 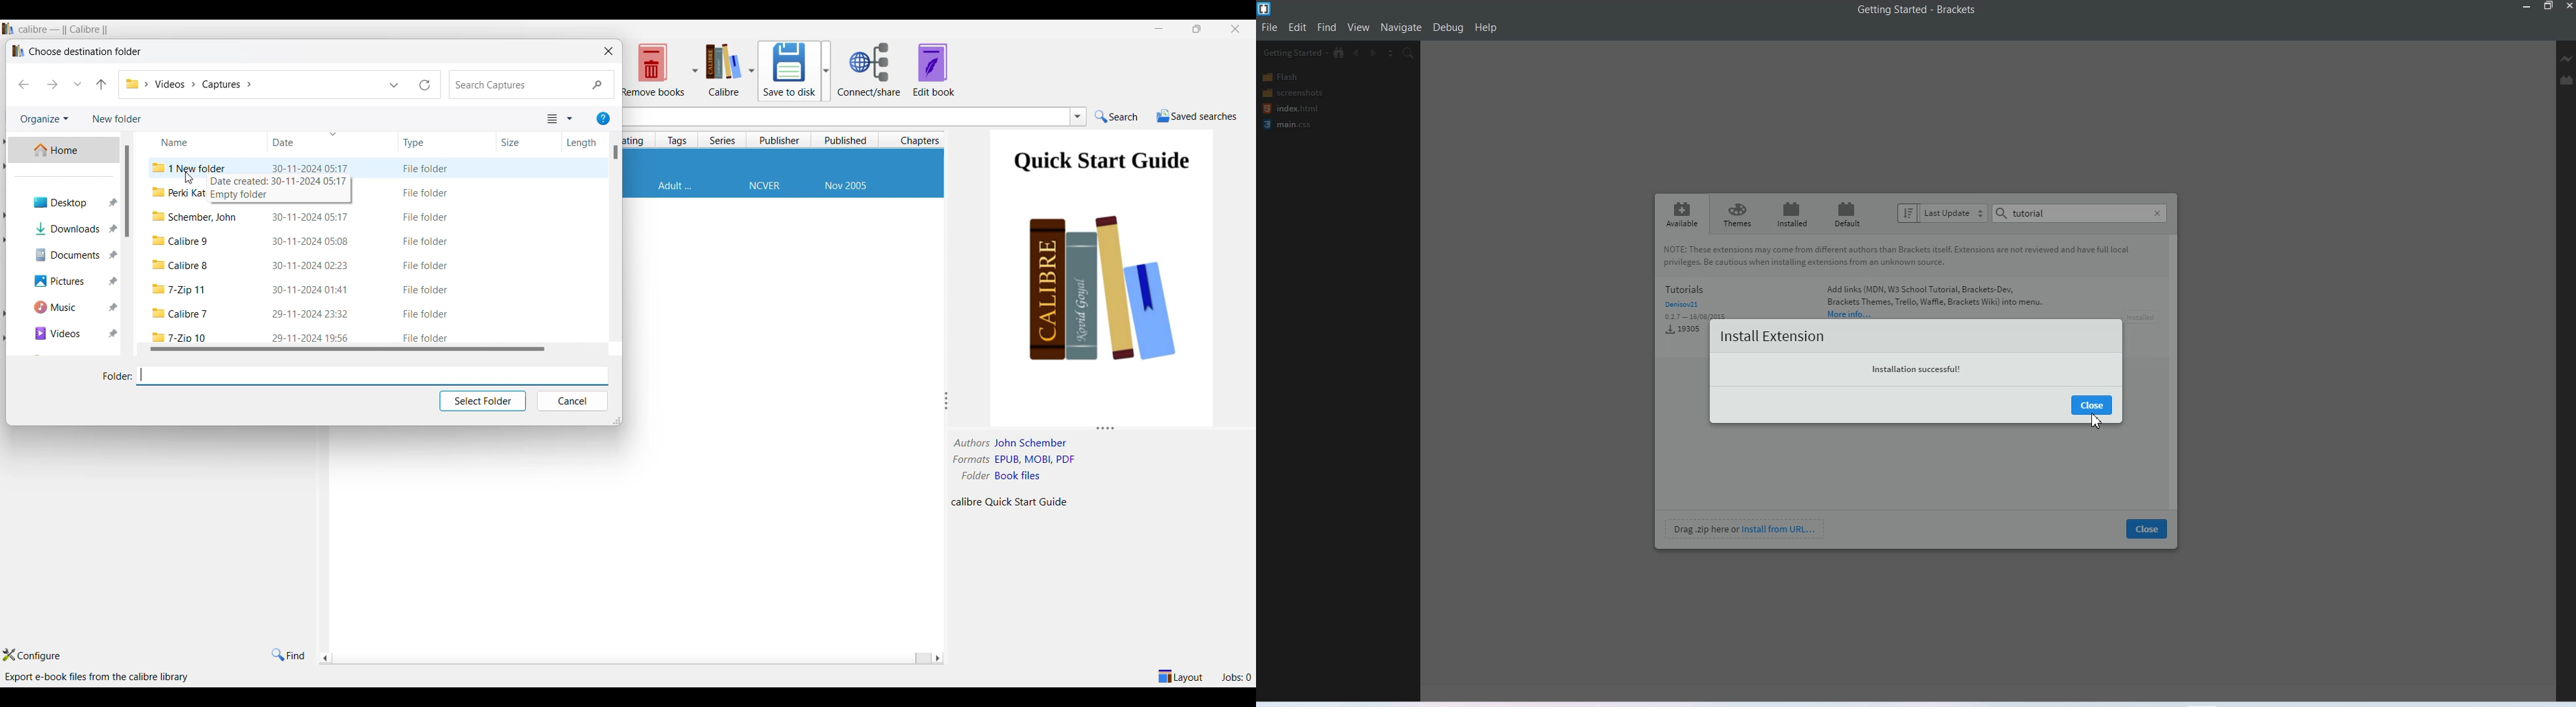 I want to click on Desktop, so click(x=67, y=202).